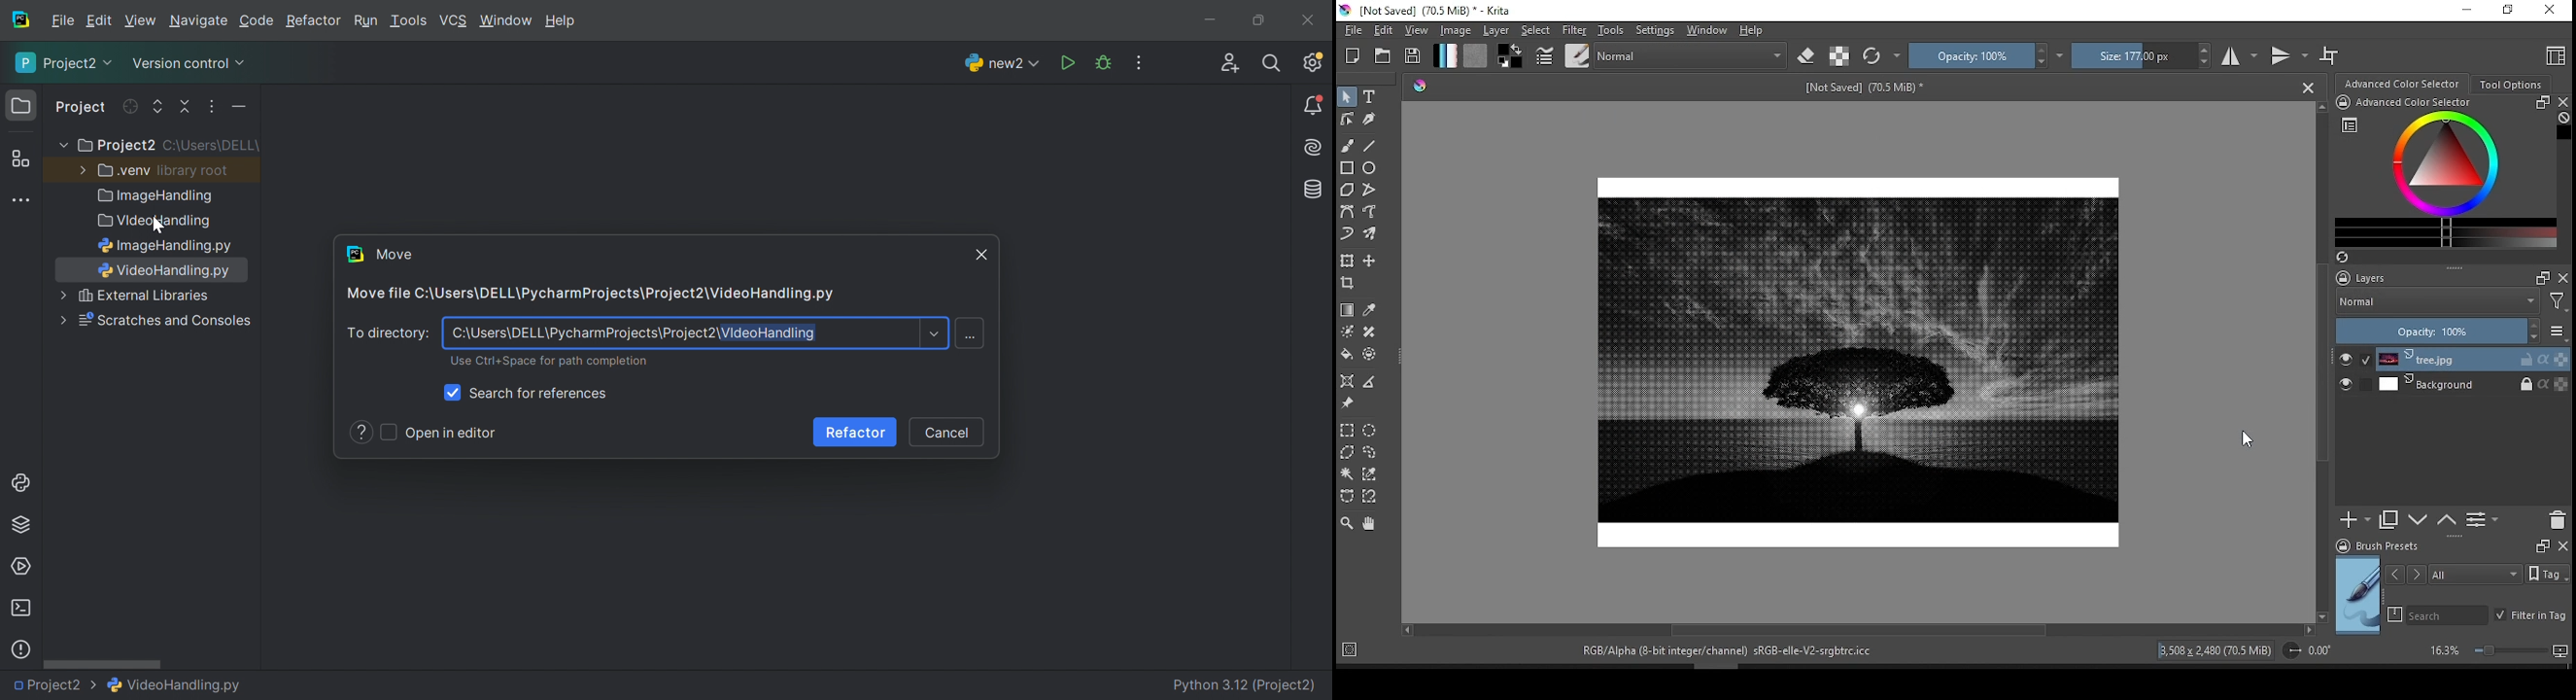  What do you see at coordinates (1370, 451) in the screenshot?
I see `freehand selection tool` at bounding box center [1370, 451].